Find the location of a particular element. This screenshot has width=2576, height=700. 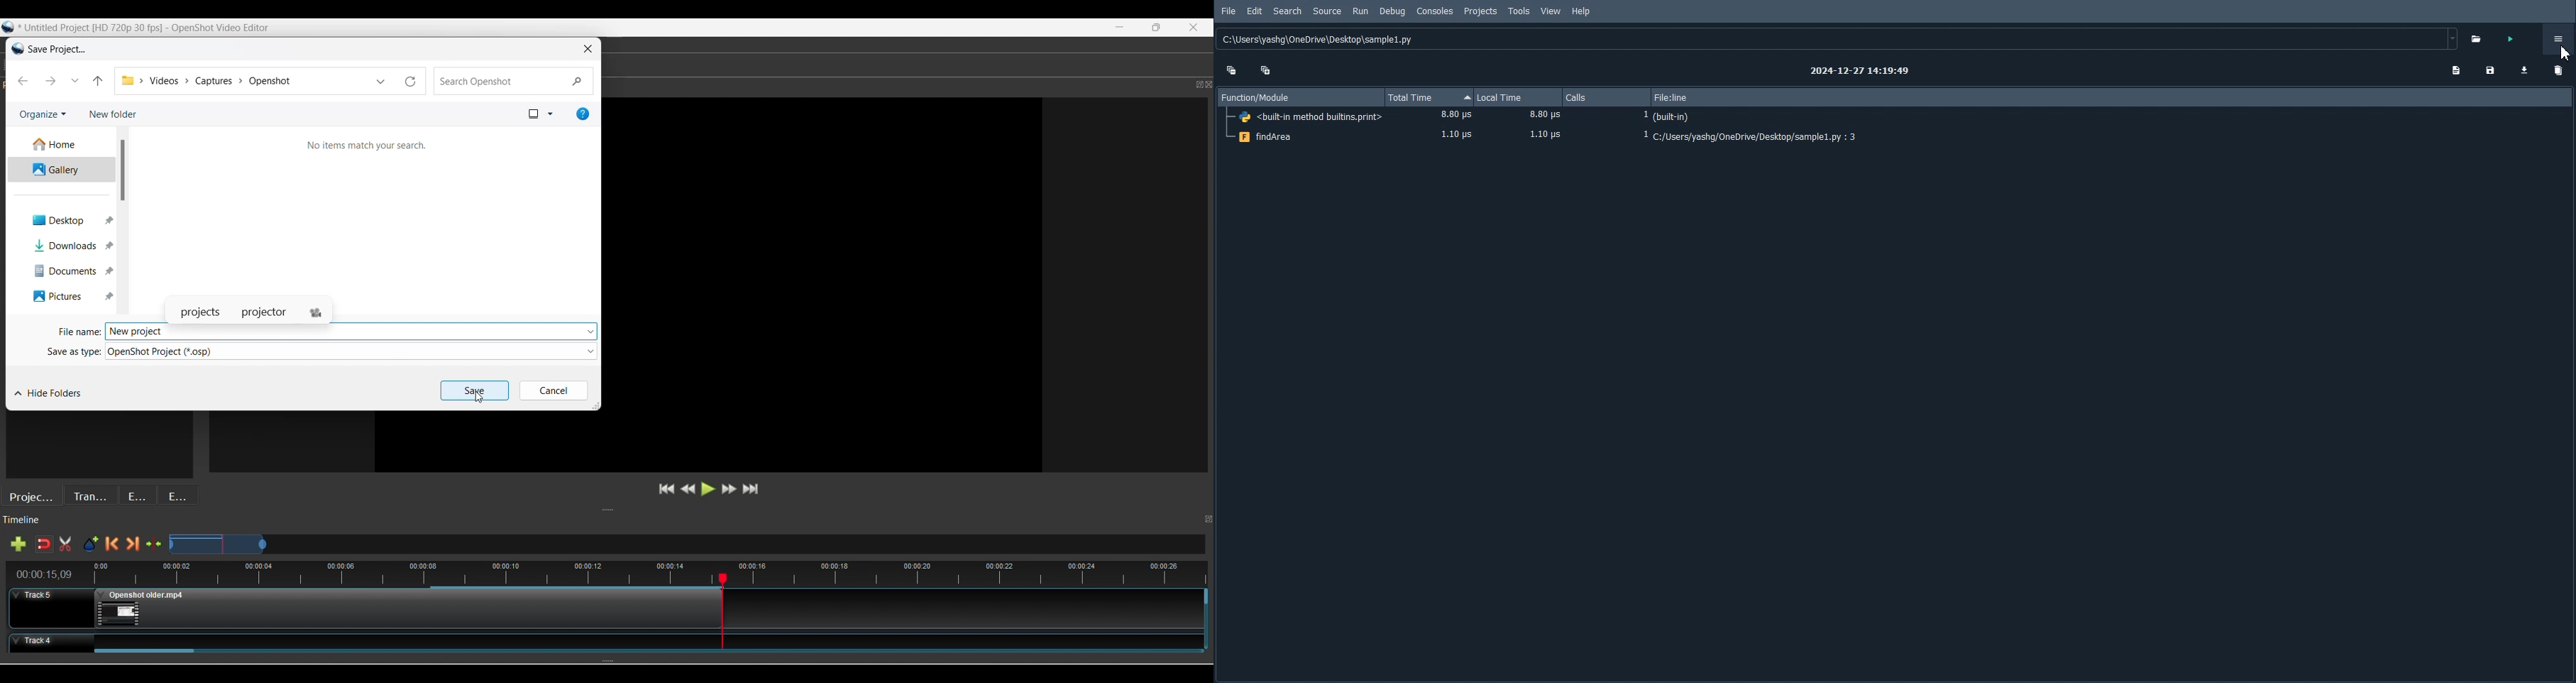

Save profiling data is located at coordinates (2490, 70).